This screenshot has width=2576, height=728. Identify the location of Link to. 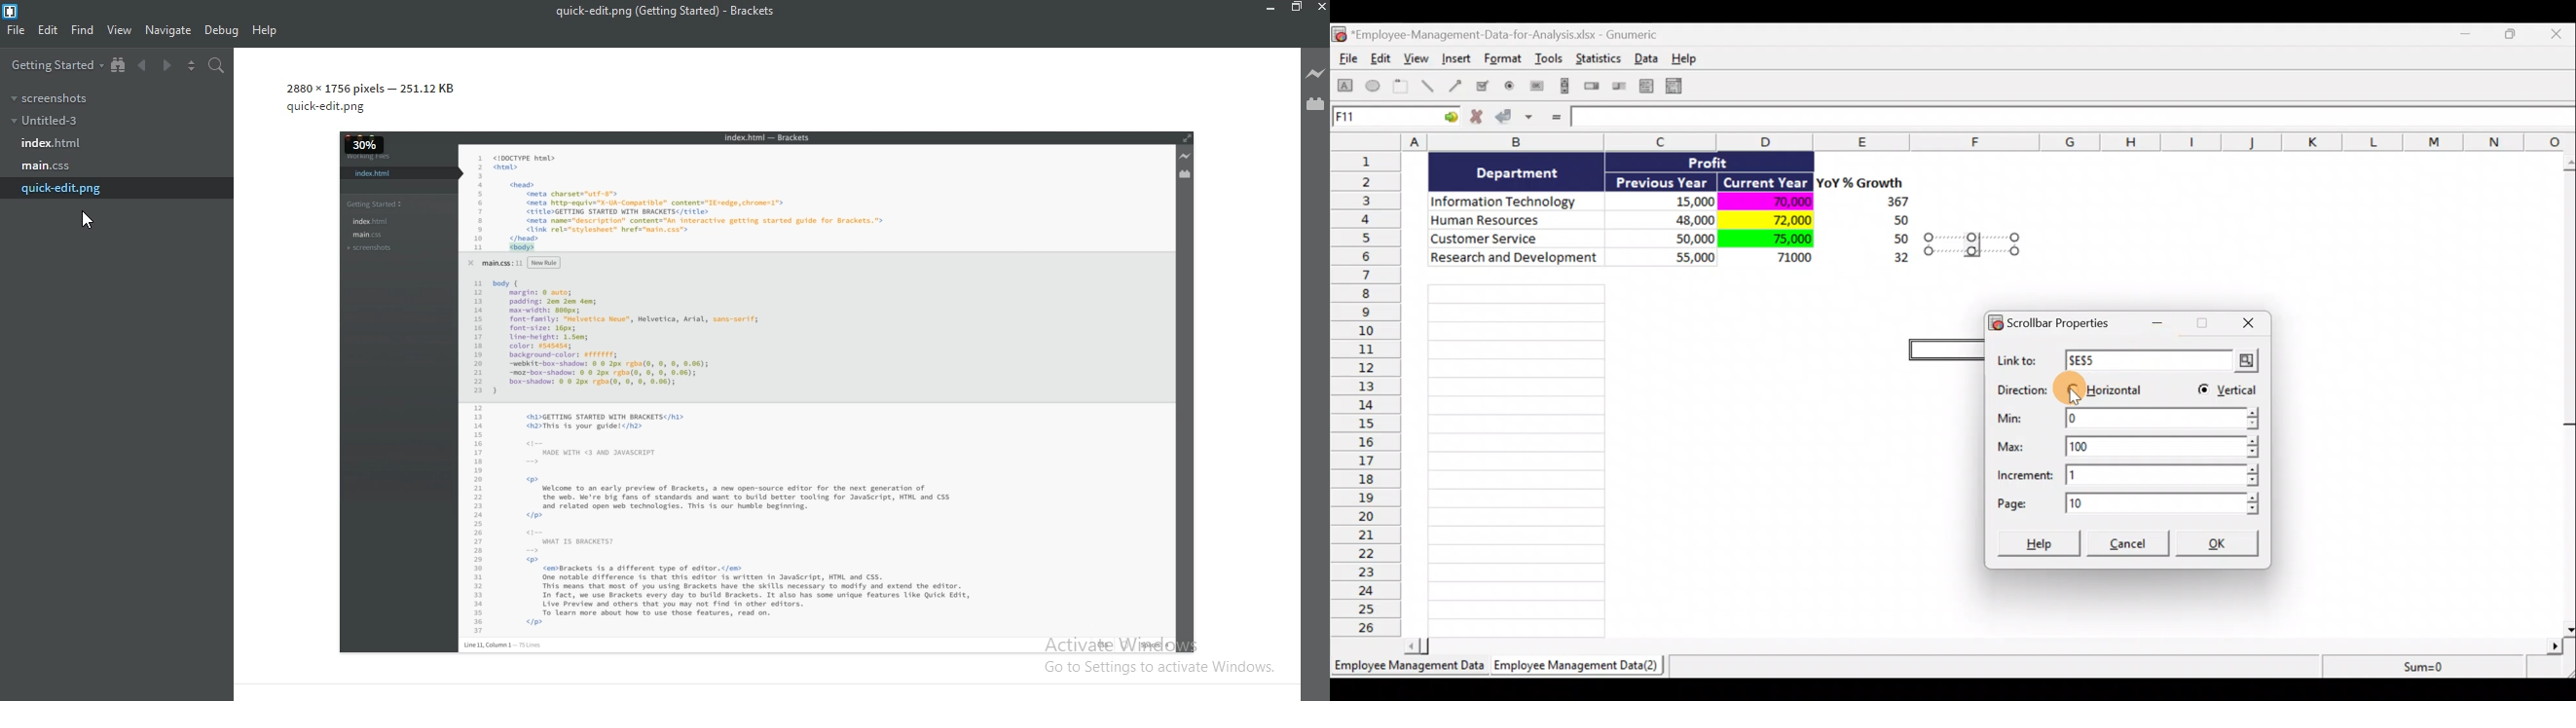
(2131, 362).